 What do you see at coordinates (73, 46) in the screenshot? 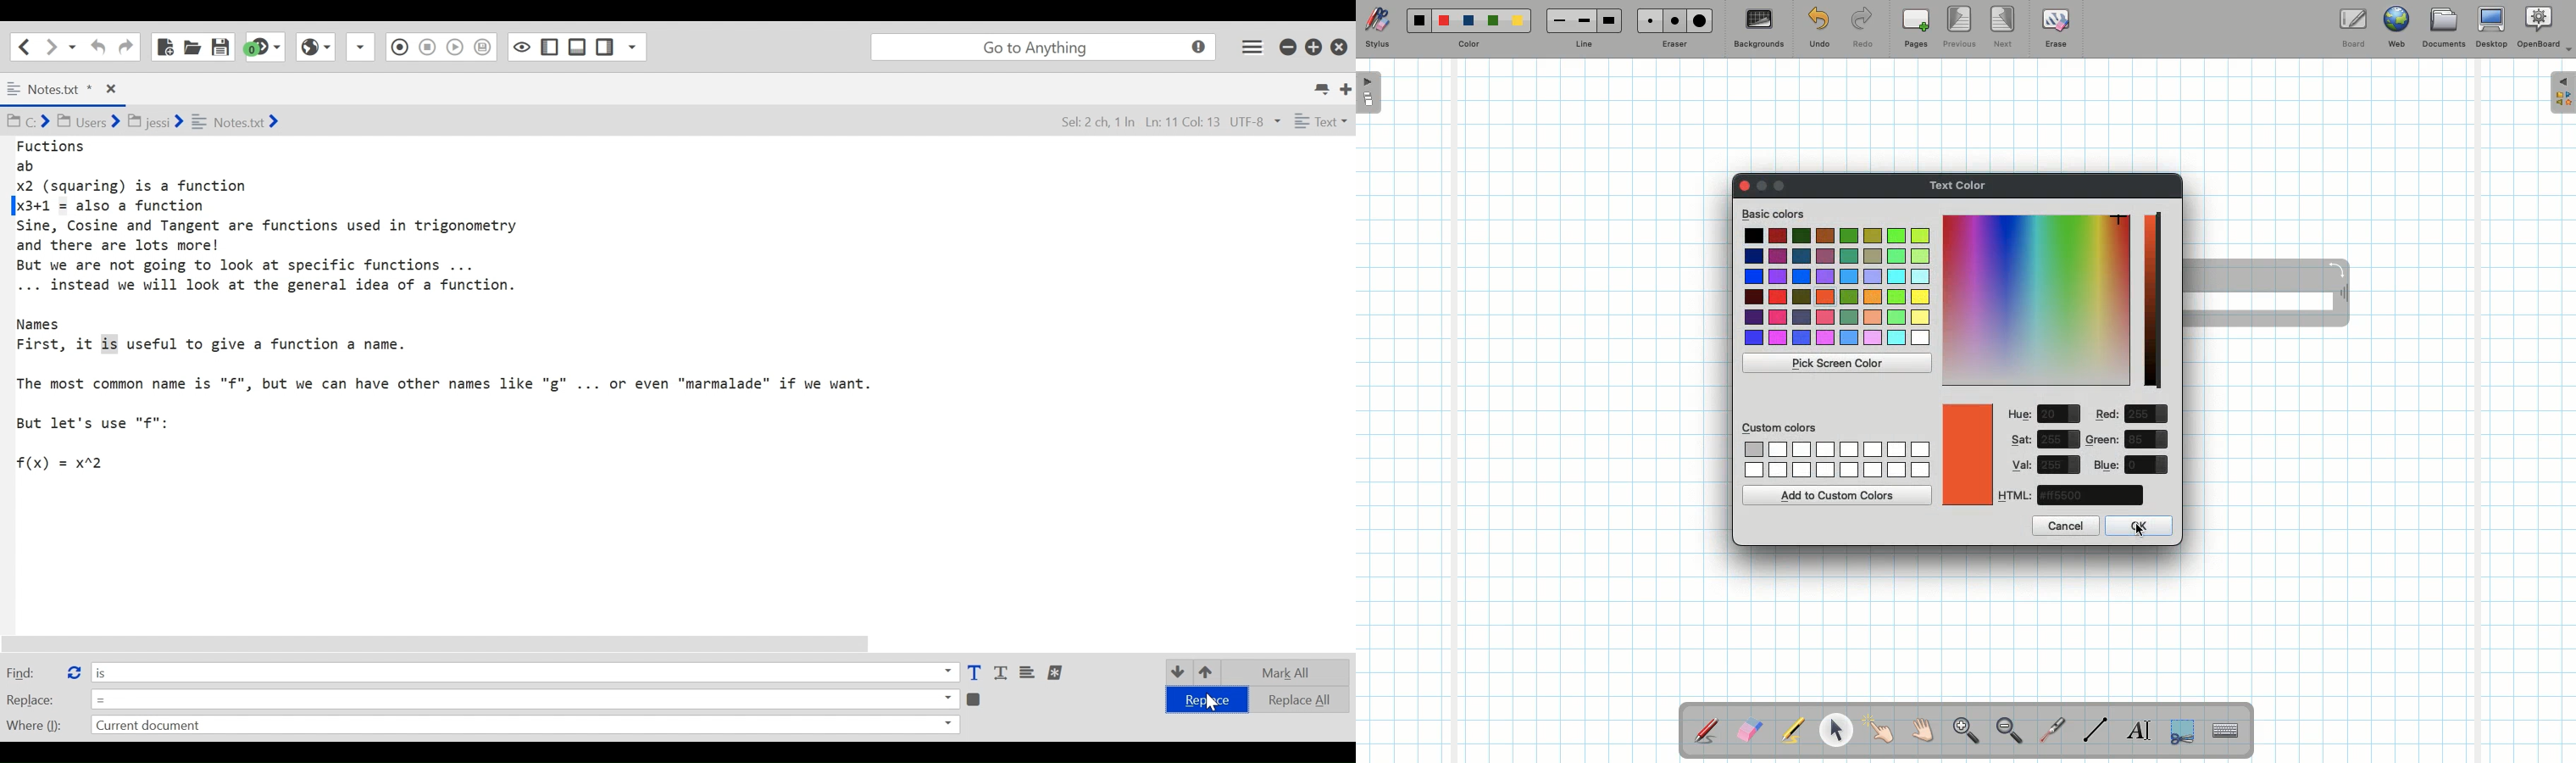
I see `Recent locations` at bounding box center [73, 46].